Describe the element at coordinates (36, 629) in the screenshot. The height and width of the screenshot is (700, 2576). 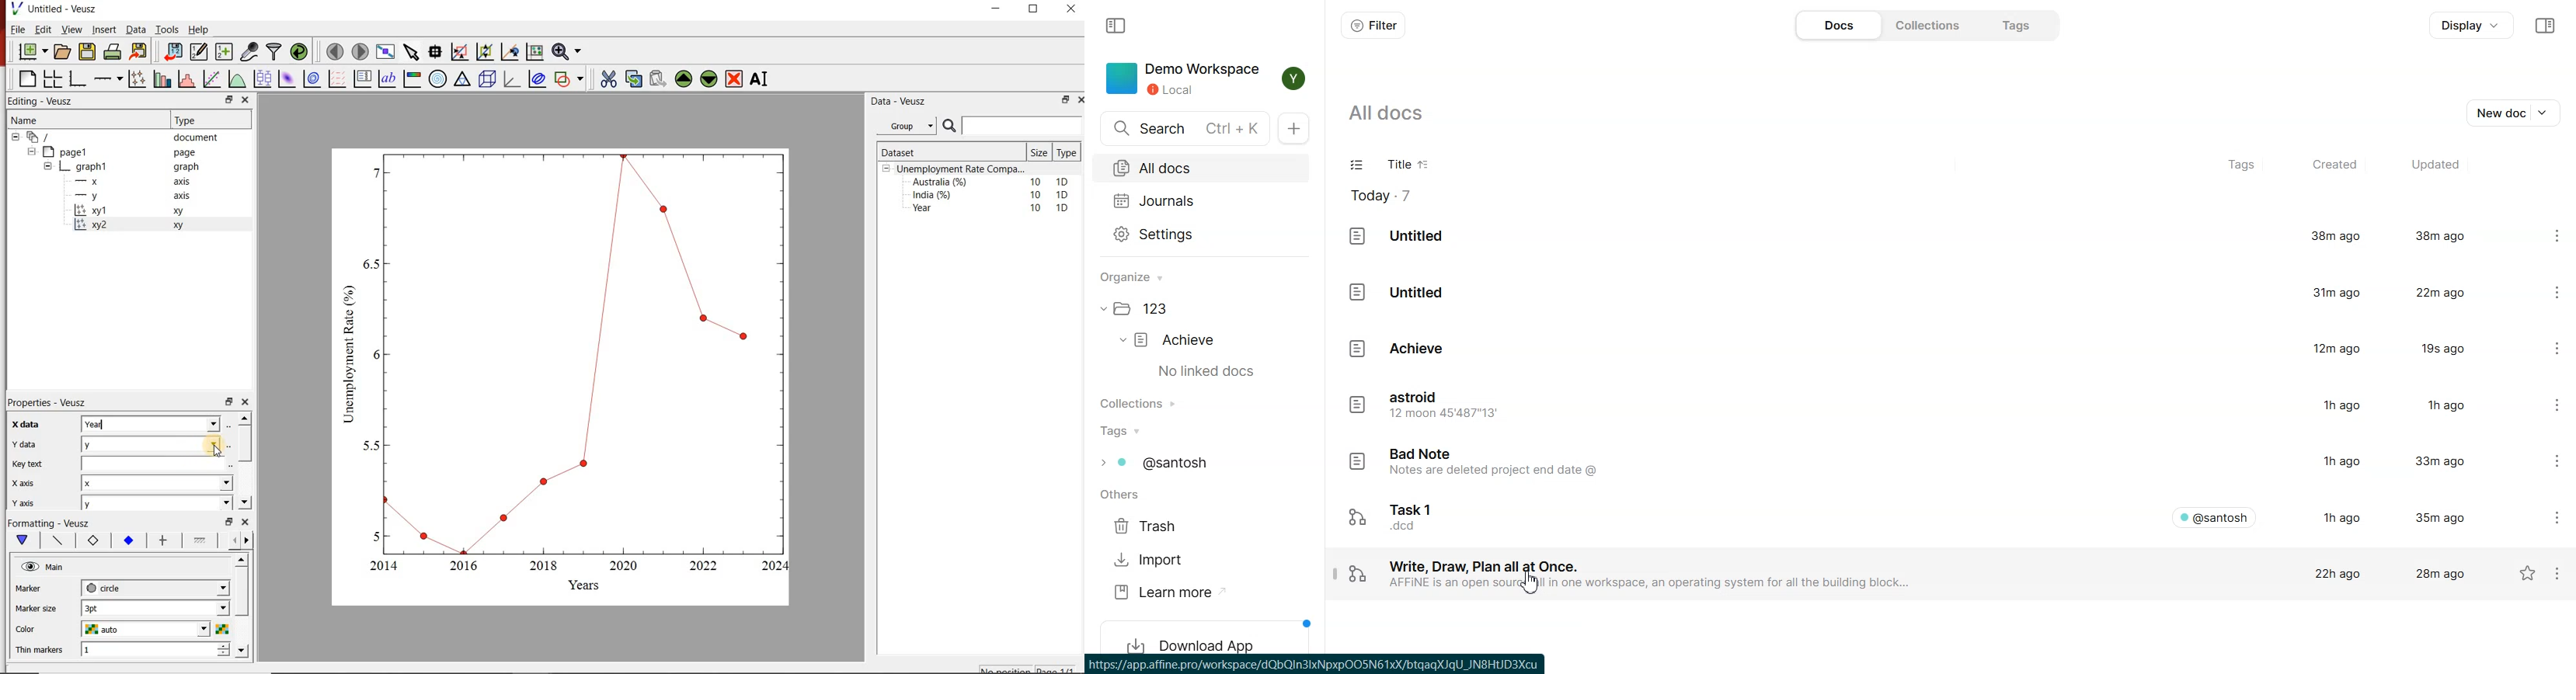
I see `color` at that location.